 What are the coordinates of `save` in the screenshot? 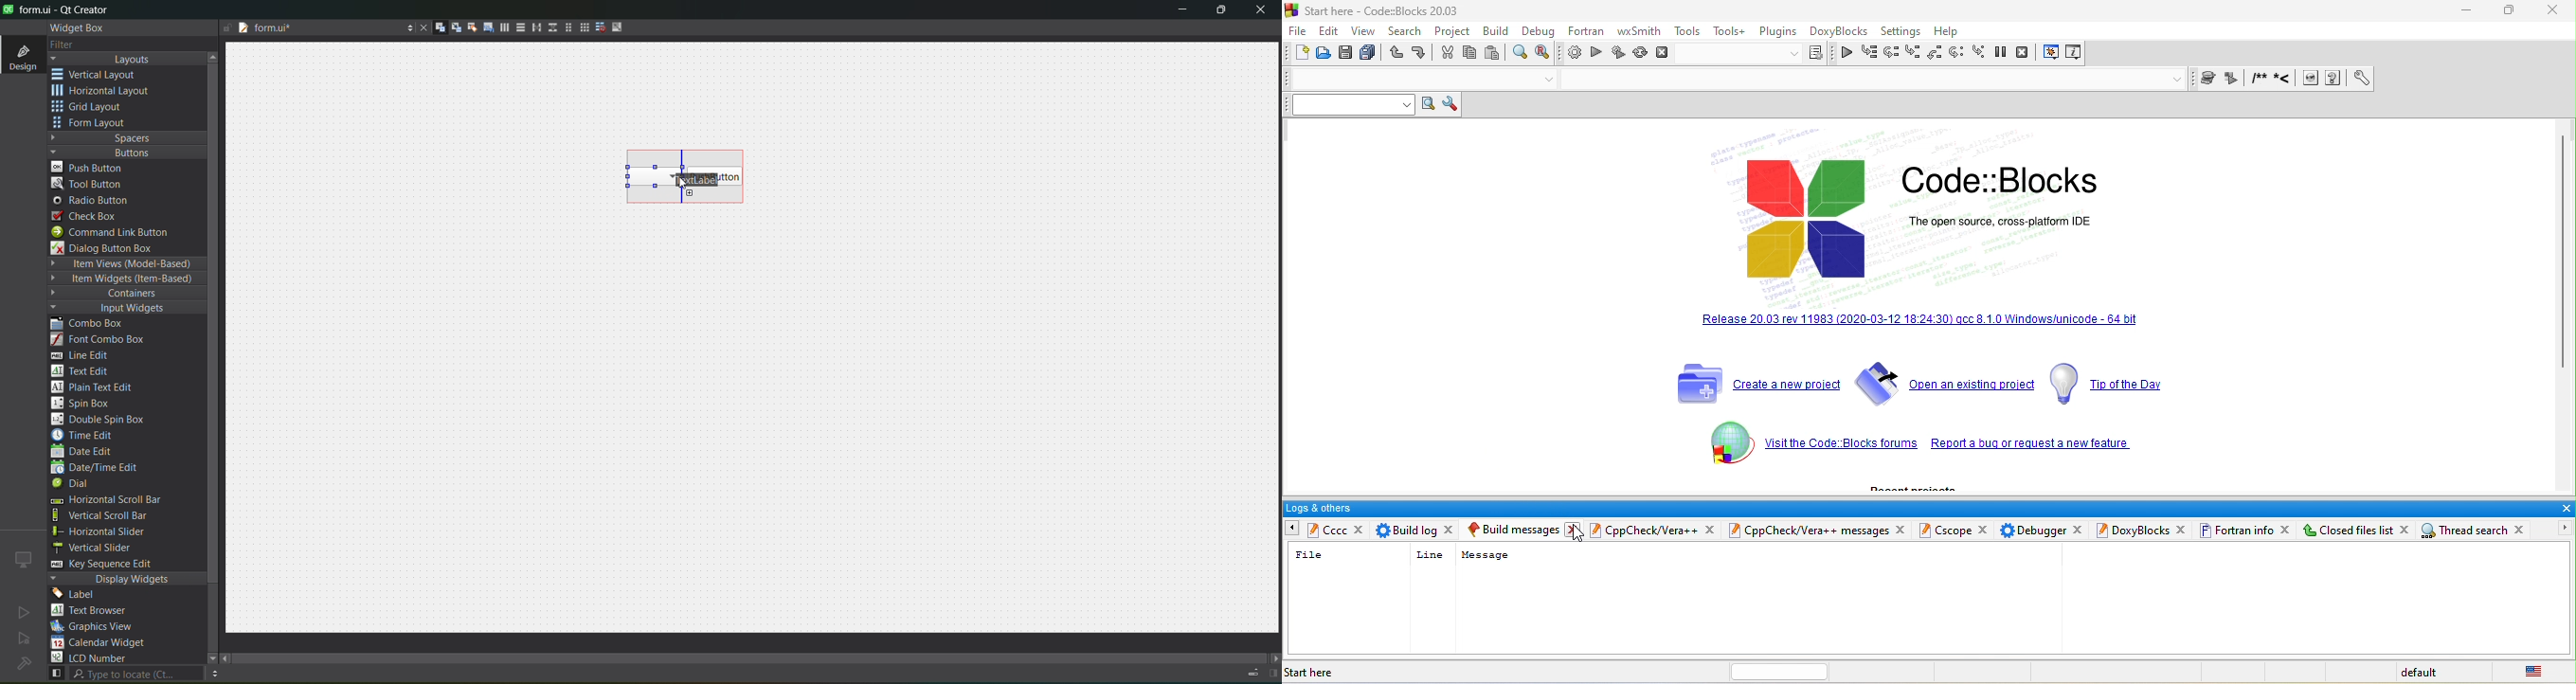 It's located at (1345, 54).